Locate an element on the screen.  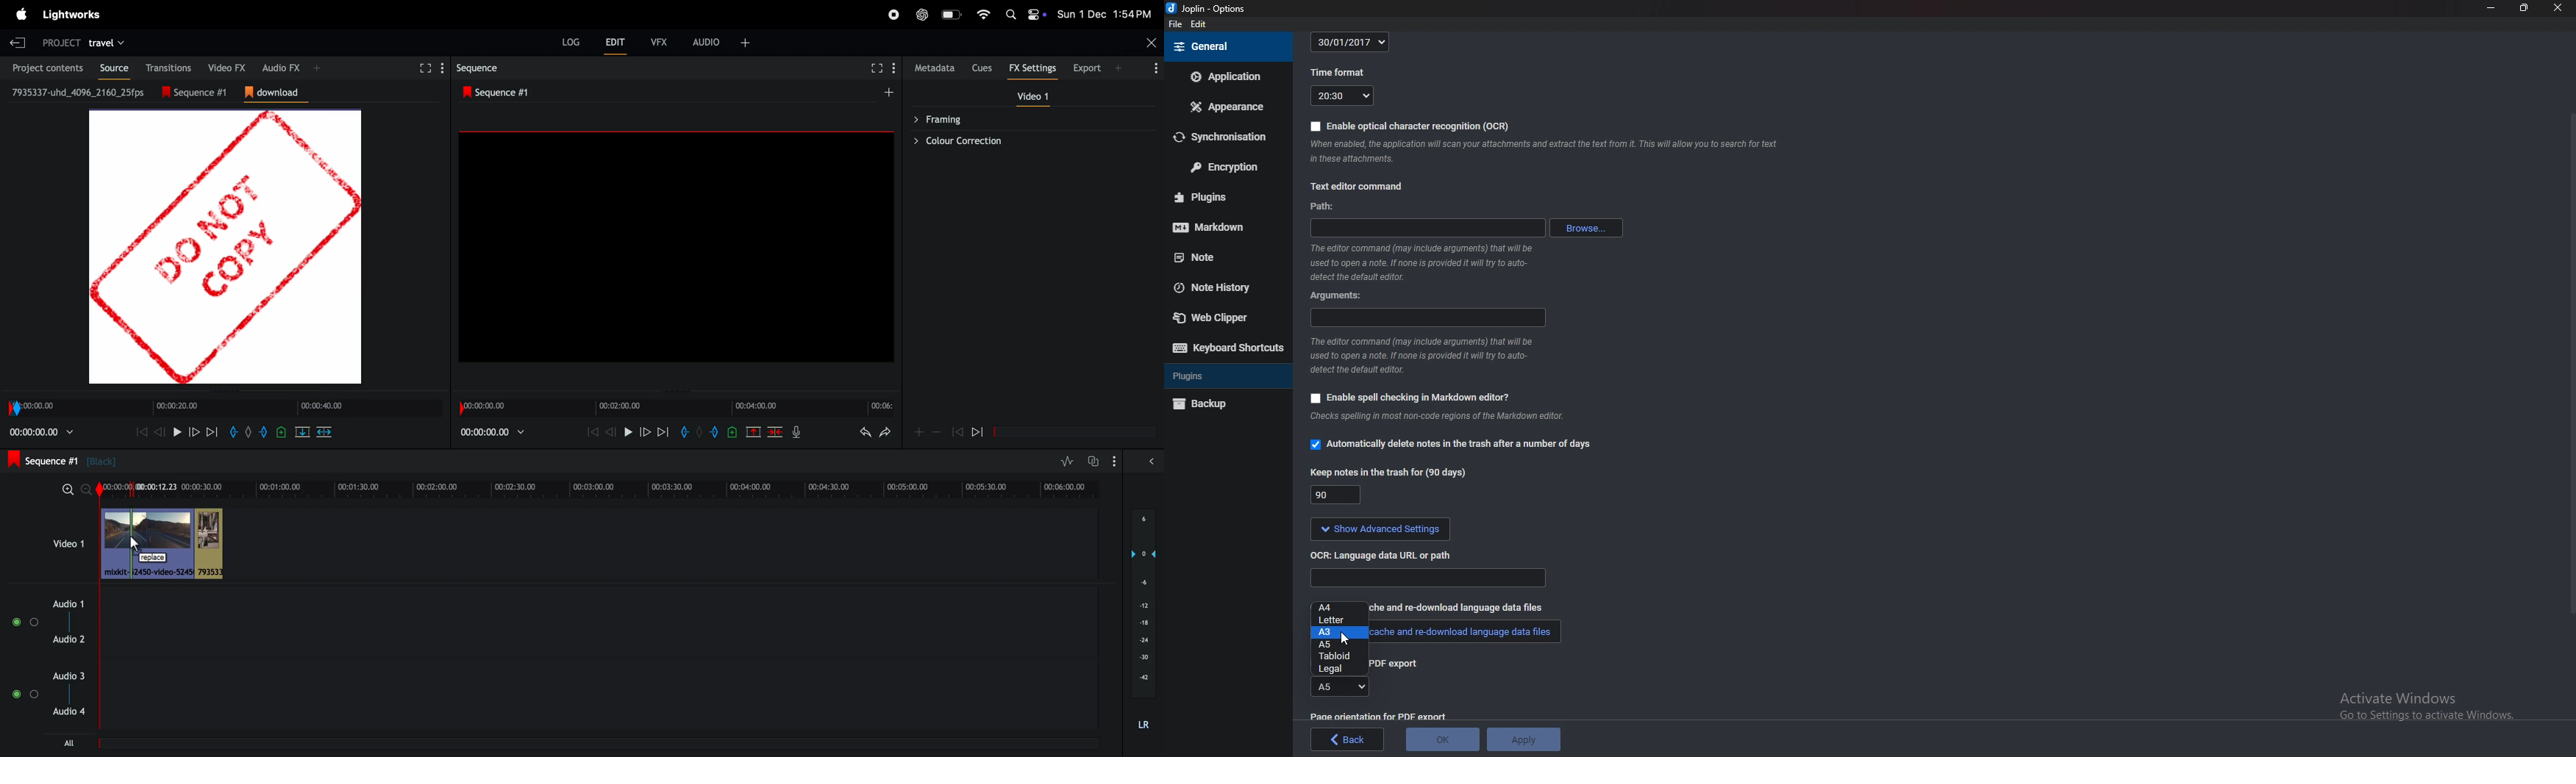
path is located at coordinates (1427, 228).